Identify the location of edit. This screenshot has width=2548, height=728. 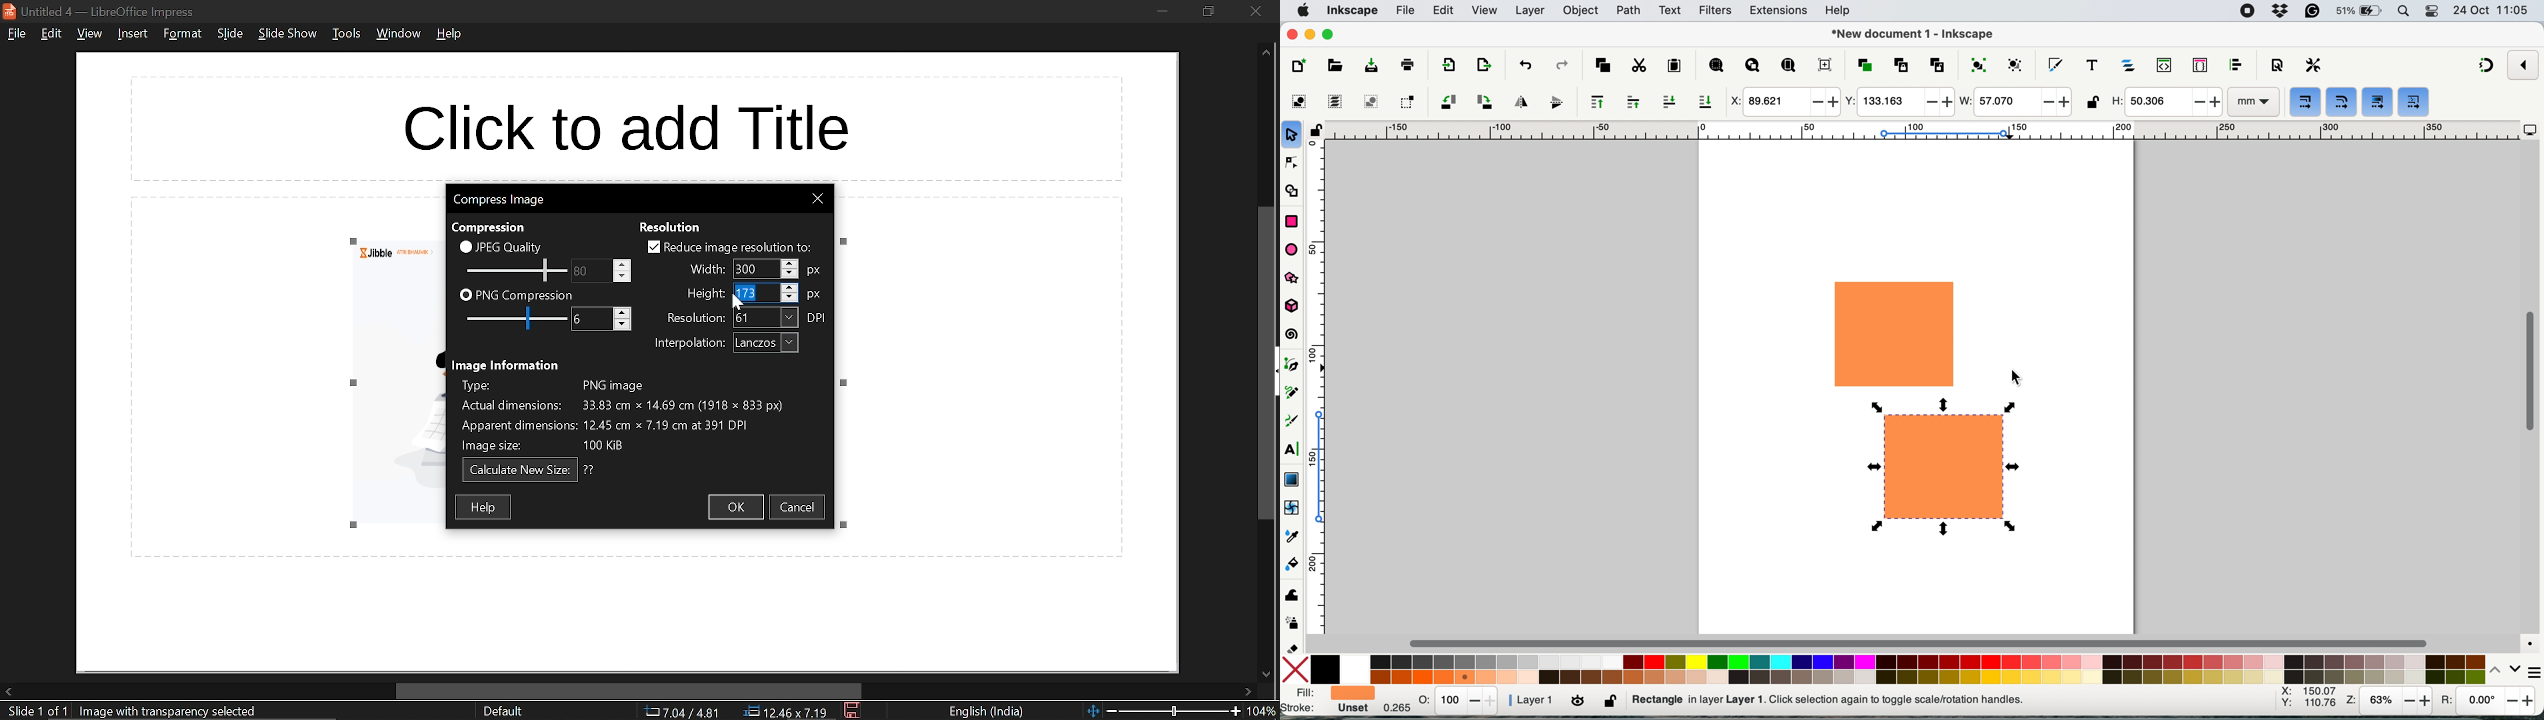
(50, 34).